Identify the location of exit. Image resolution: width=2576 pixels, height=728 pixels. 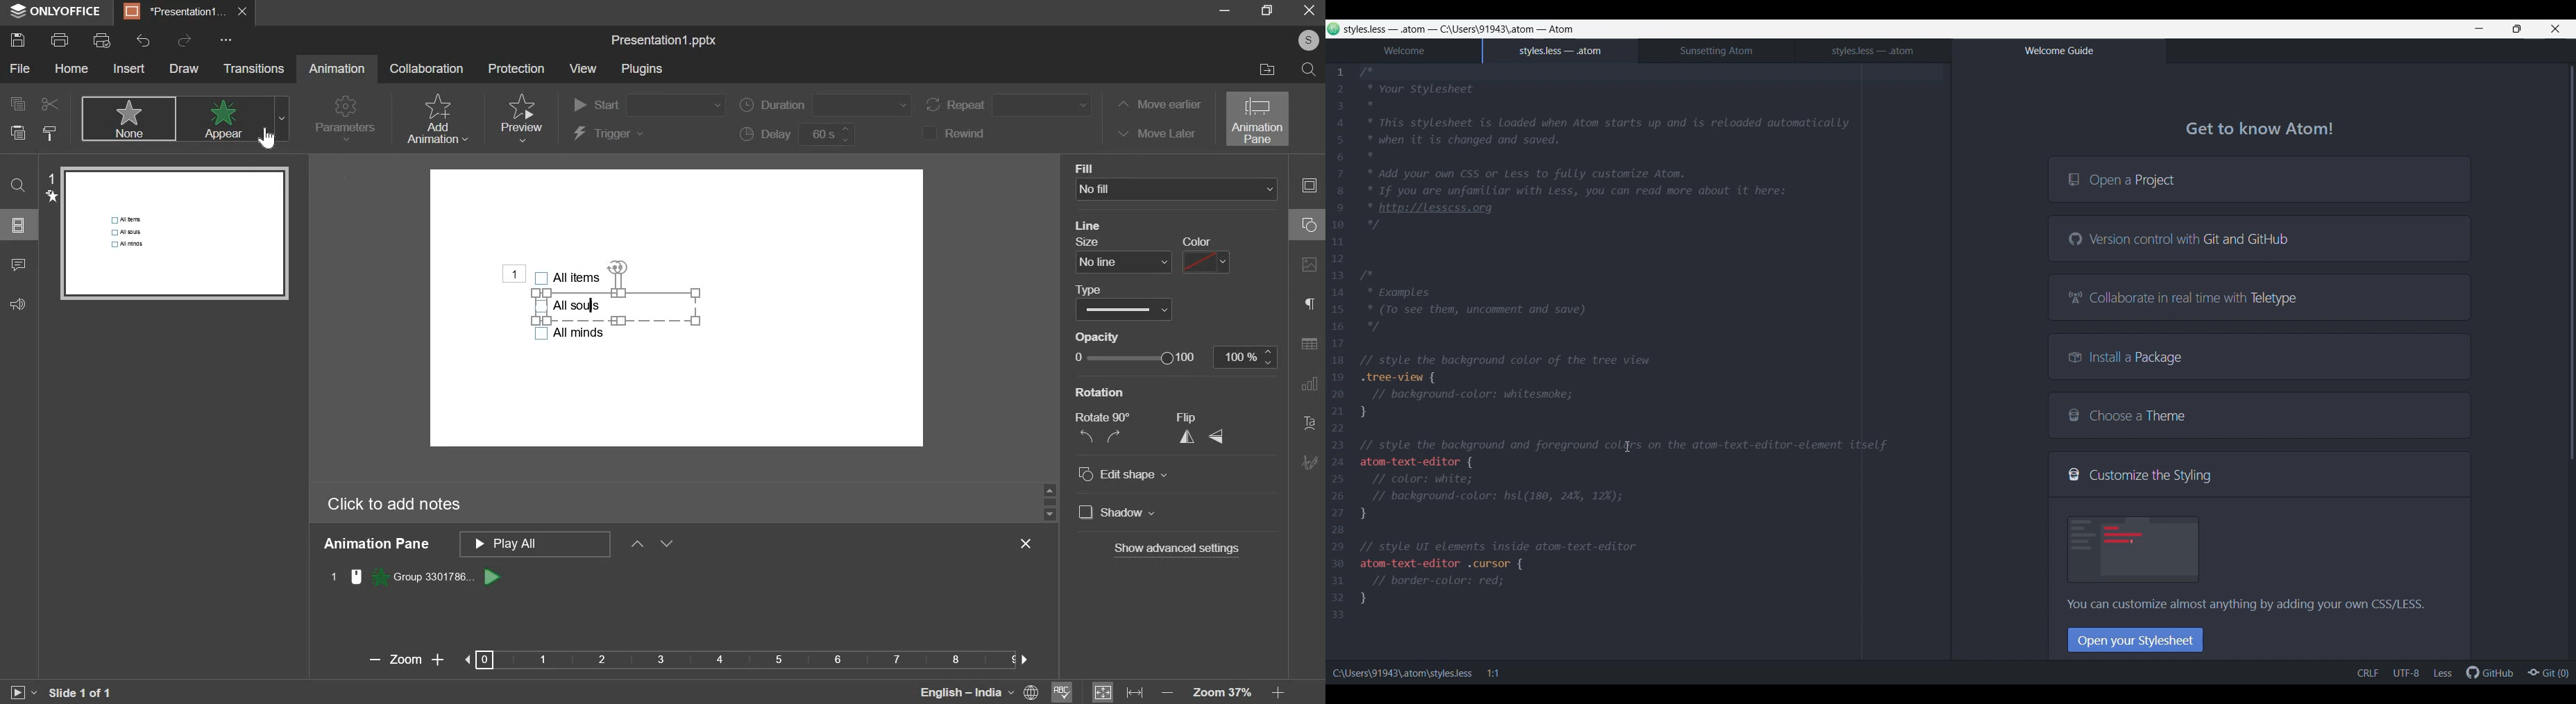
(1026, 543).